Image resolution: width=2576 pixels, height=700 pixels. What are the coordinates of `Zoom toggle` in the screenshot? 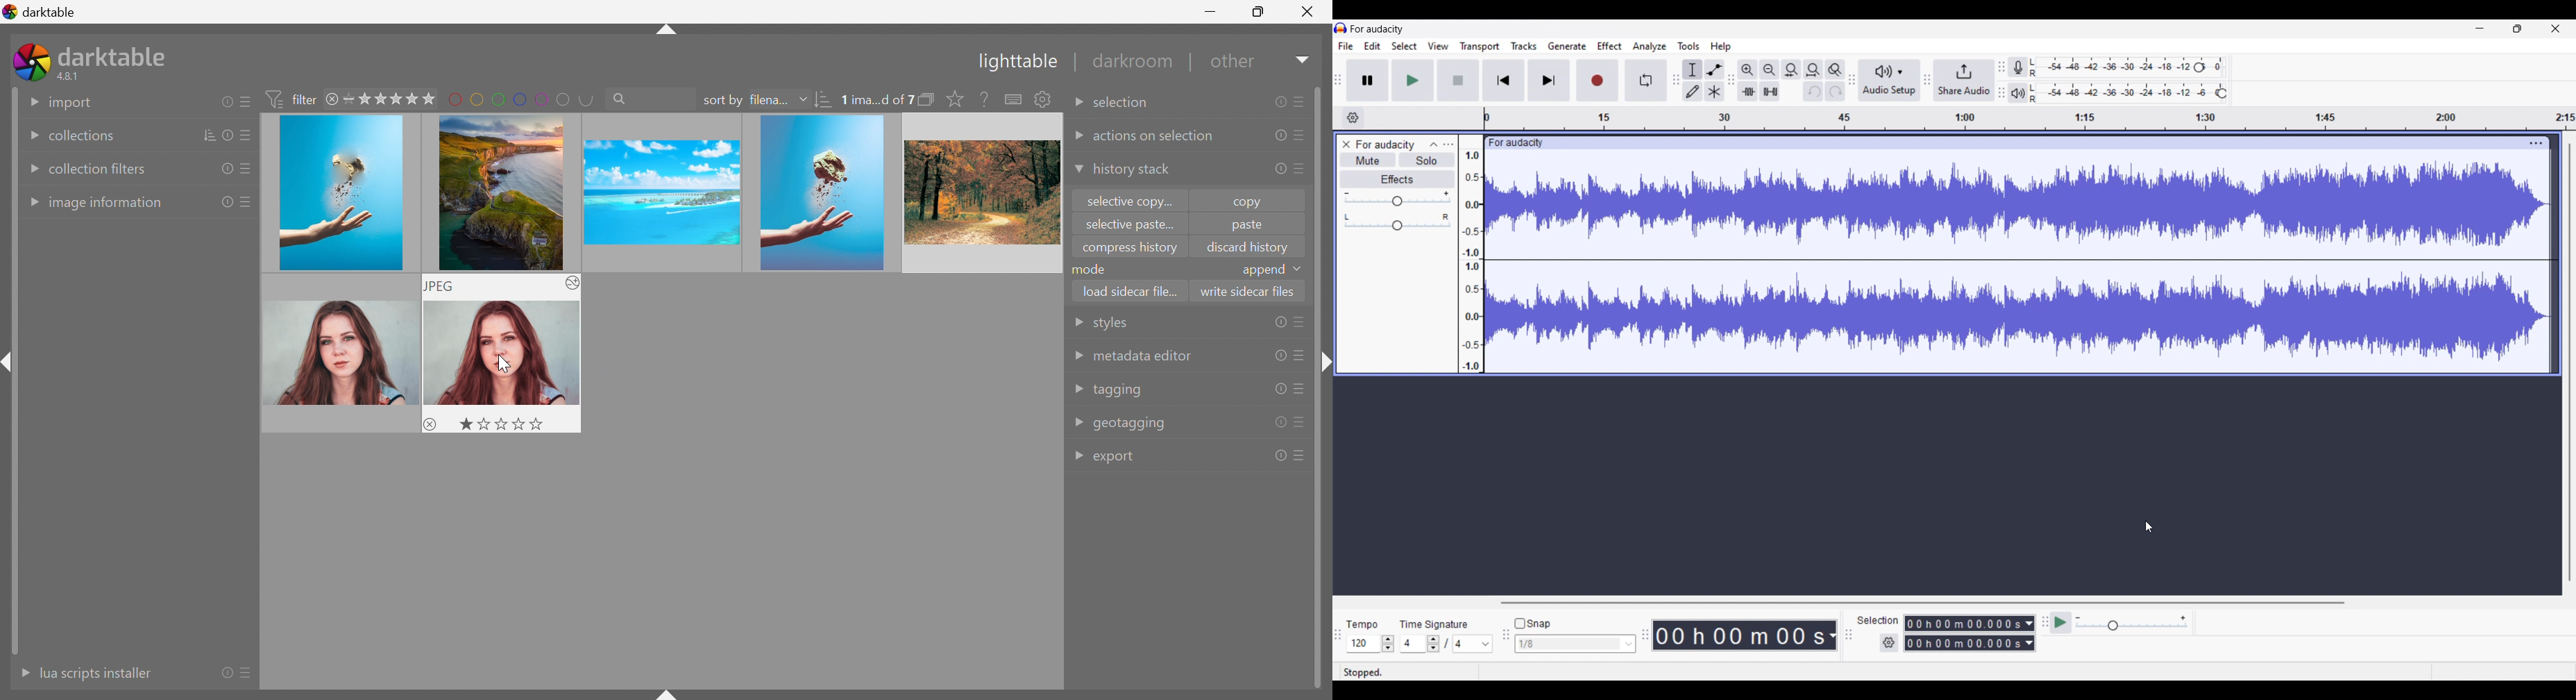 It's located at (1835, 70).